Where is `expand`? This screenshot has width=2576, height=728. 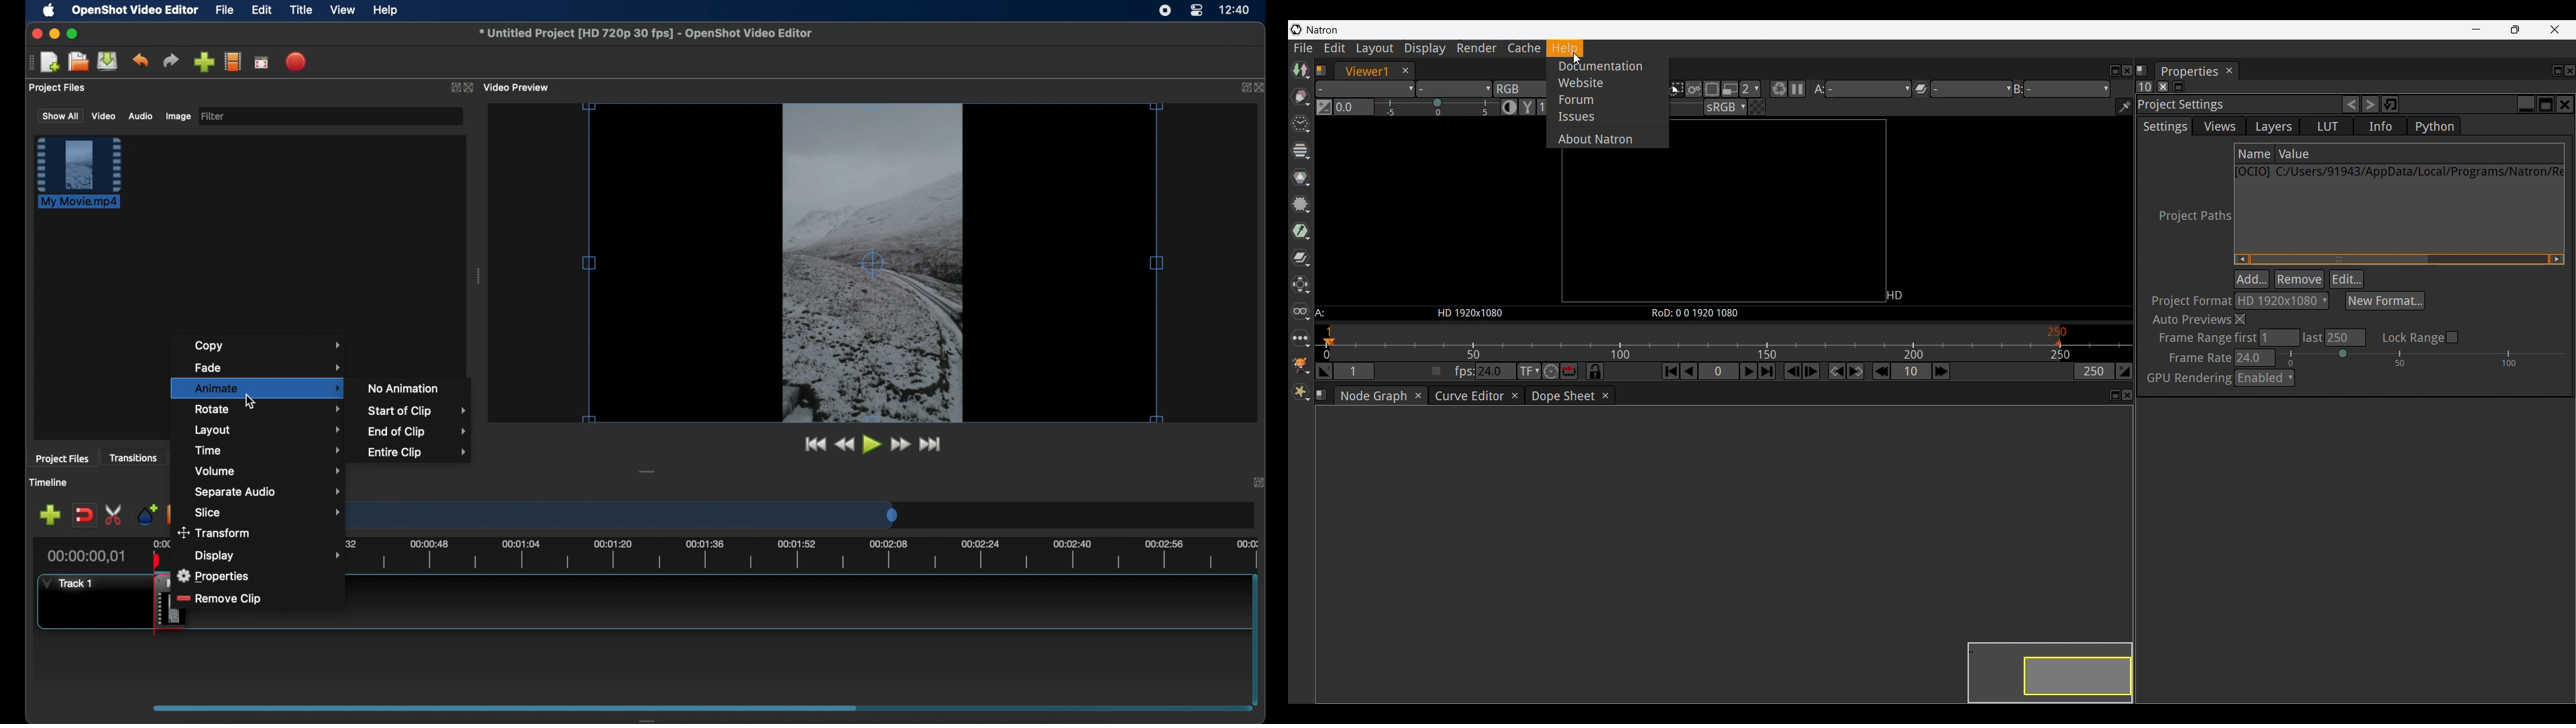
expand is located at coordinates (1259, 483).